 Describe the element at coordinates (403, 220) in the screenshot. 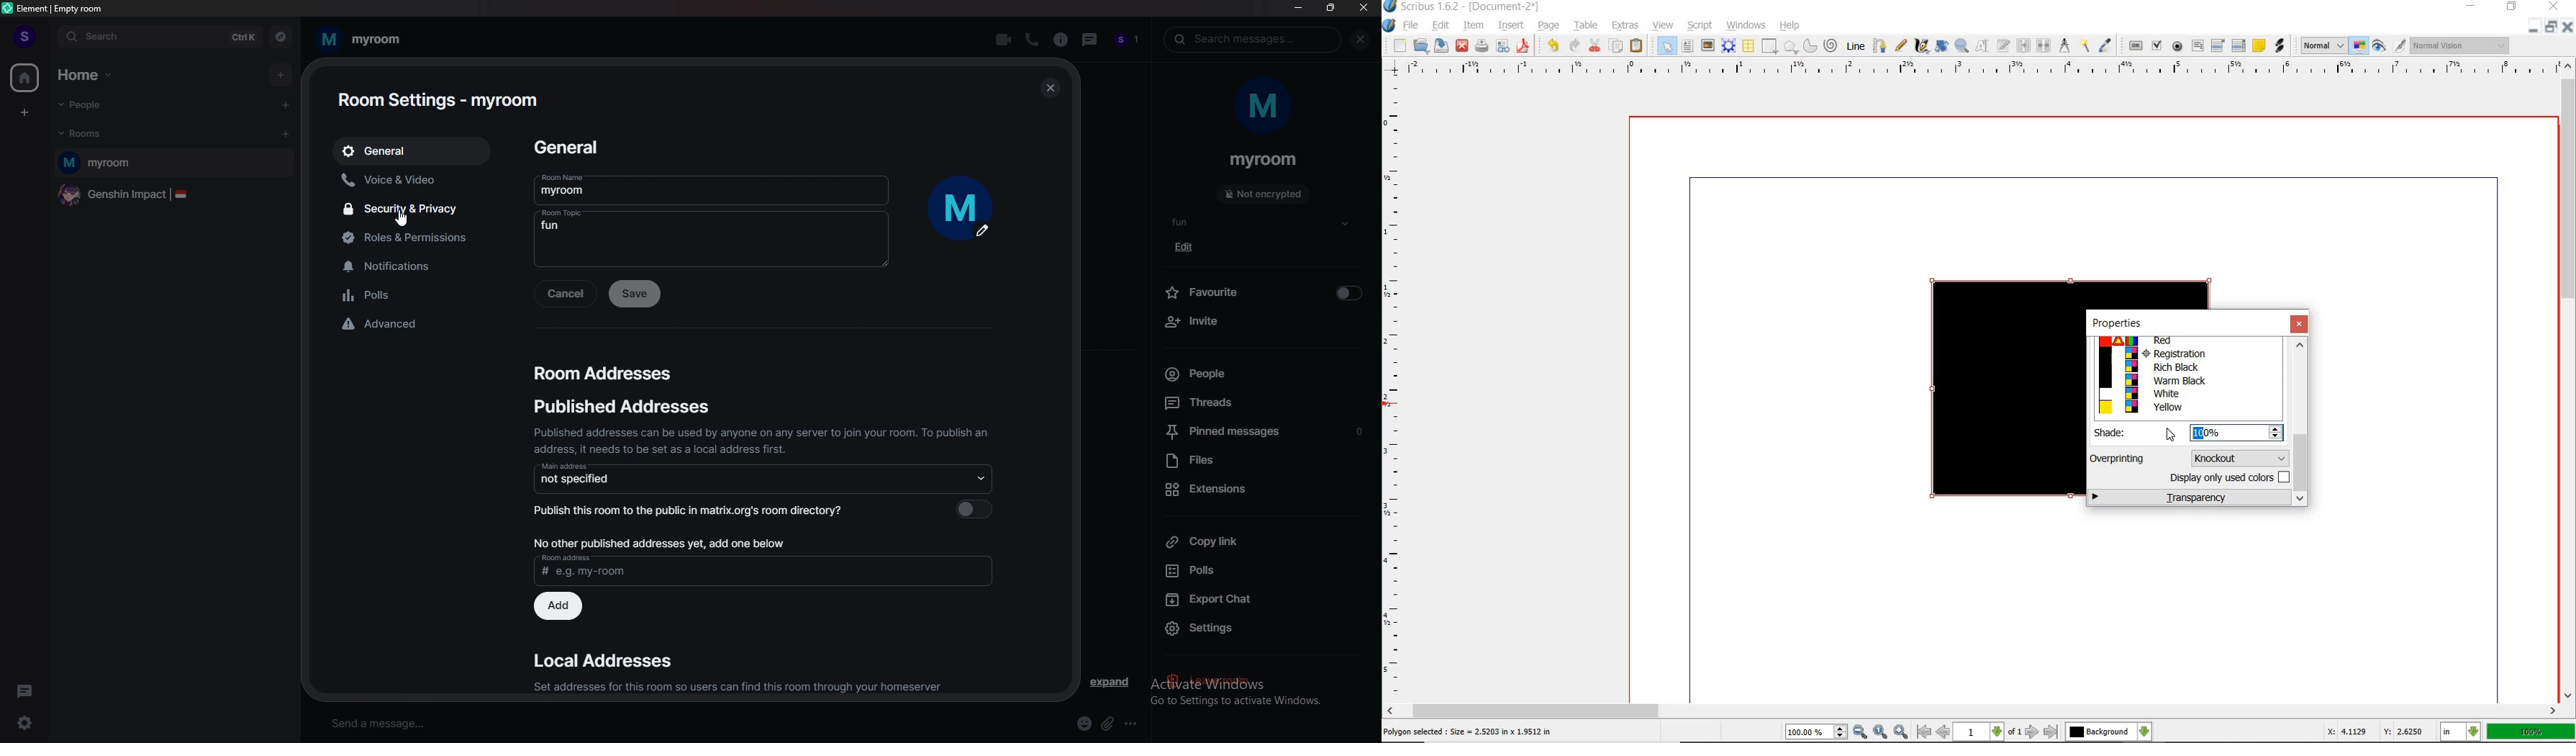

I see `cursor` at that location.